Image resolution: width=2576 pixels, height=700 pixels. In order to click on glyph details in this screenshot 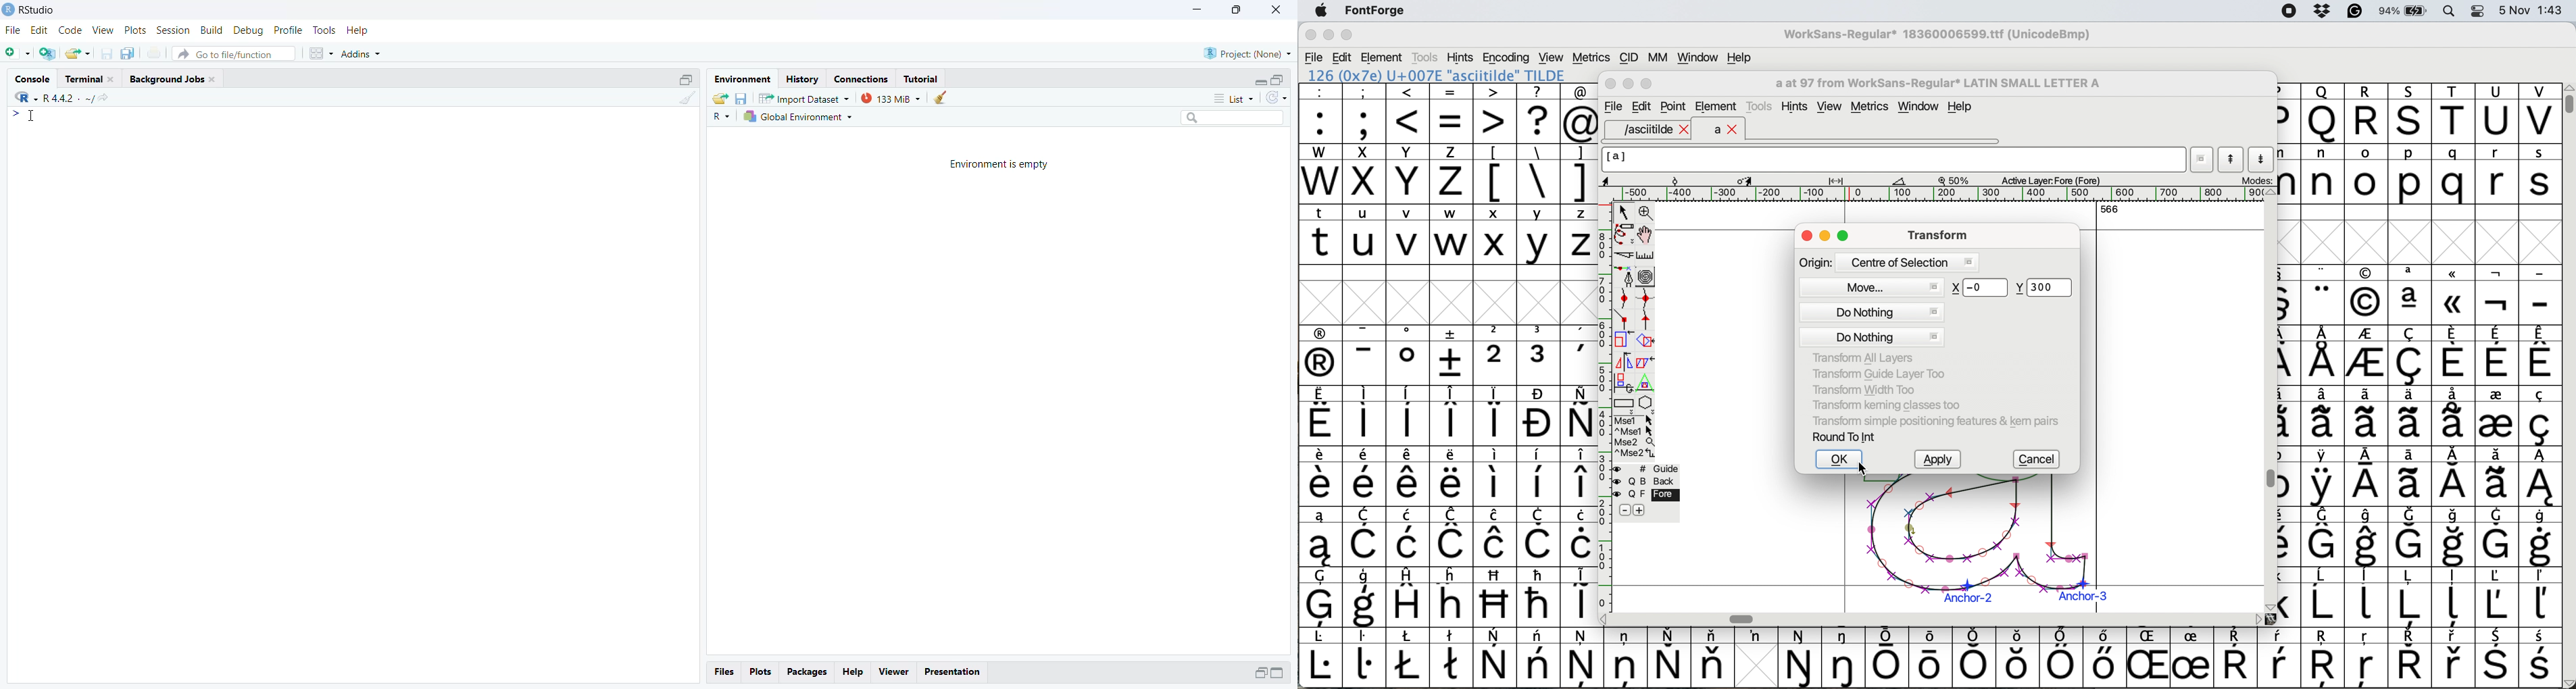, I will do `click(1760, 180)`.